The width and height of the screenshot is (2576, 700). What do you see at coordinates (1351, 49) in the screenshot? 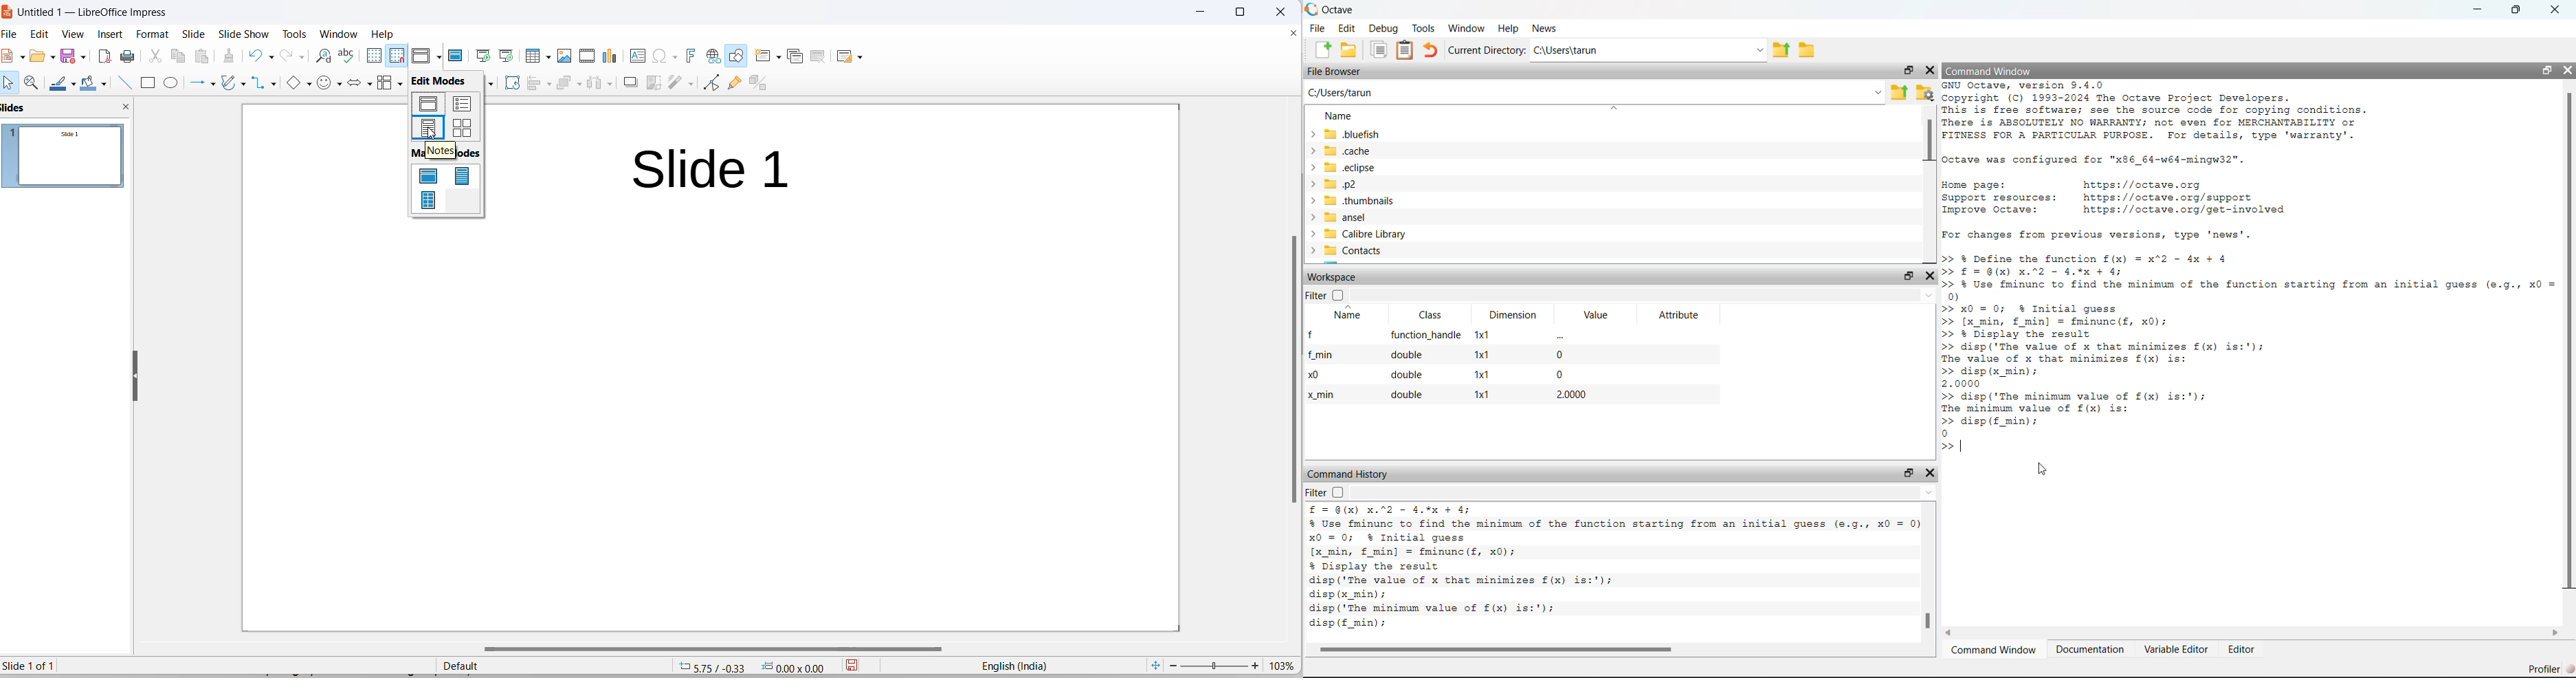
I see `Open an existing file in editor` at bounding box center [1351, 49].